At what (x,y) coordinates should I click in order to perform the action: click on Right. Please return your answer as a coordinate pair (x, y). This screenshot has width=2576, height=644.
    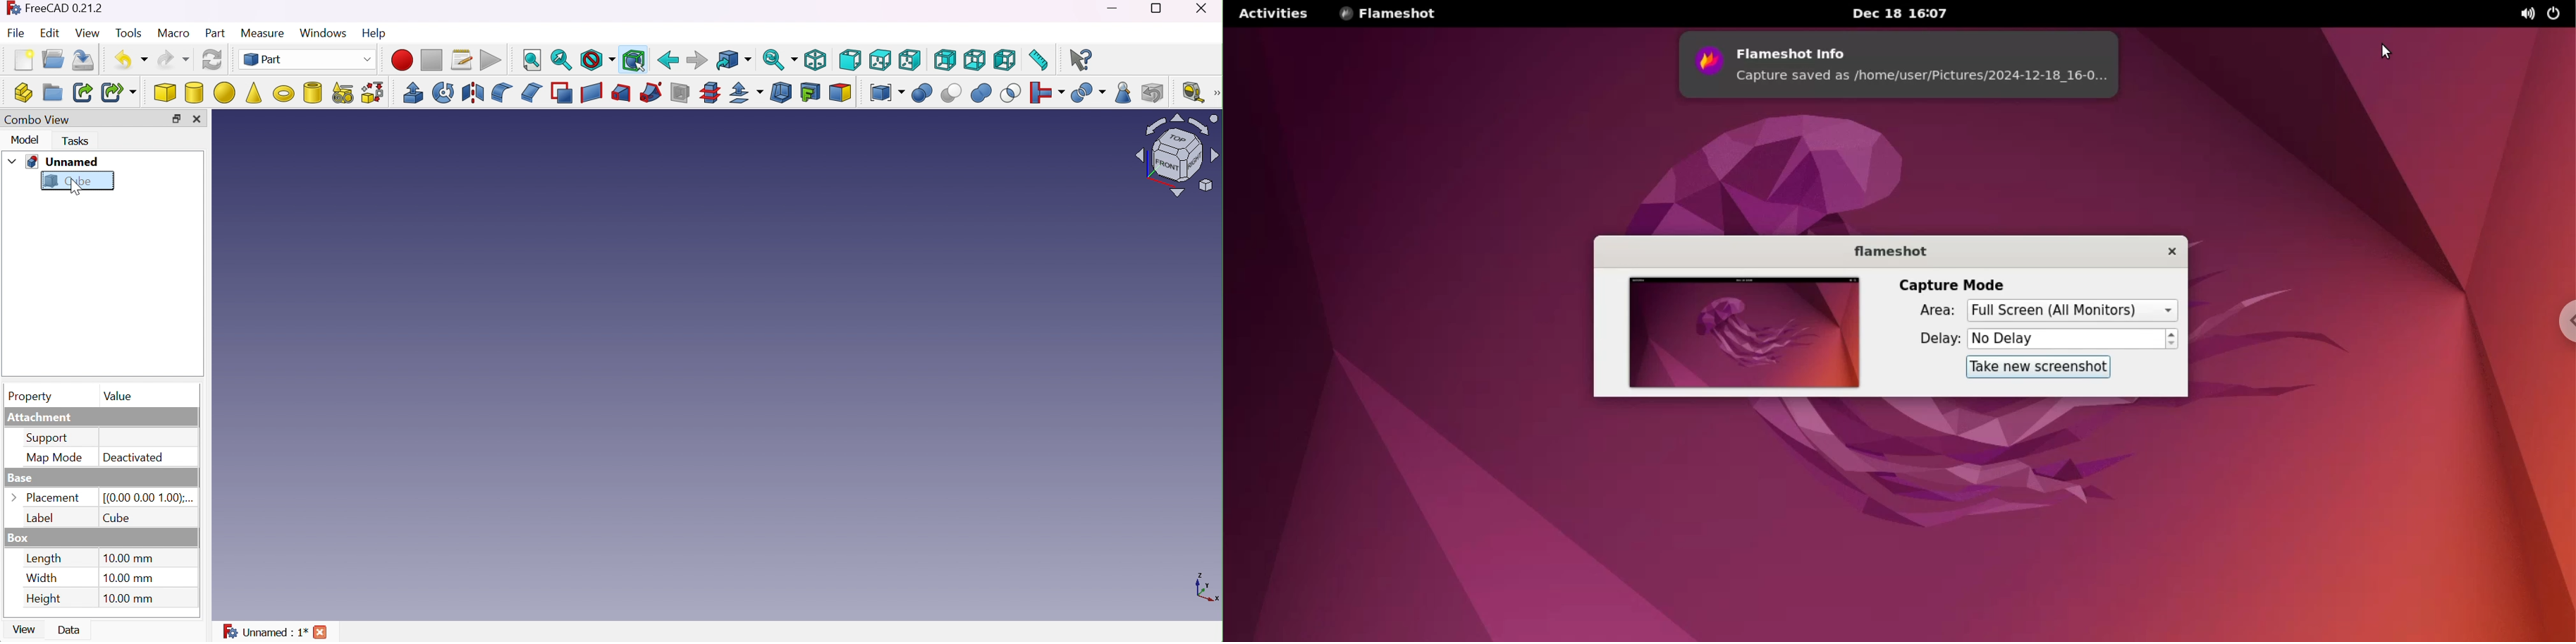
    Looking at the image, I should click on (910, 60).